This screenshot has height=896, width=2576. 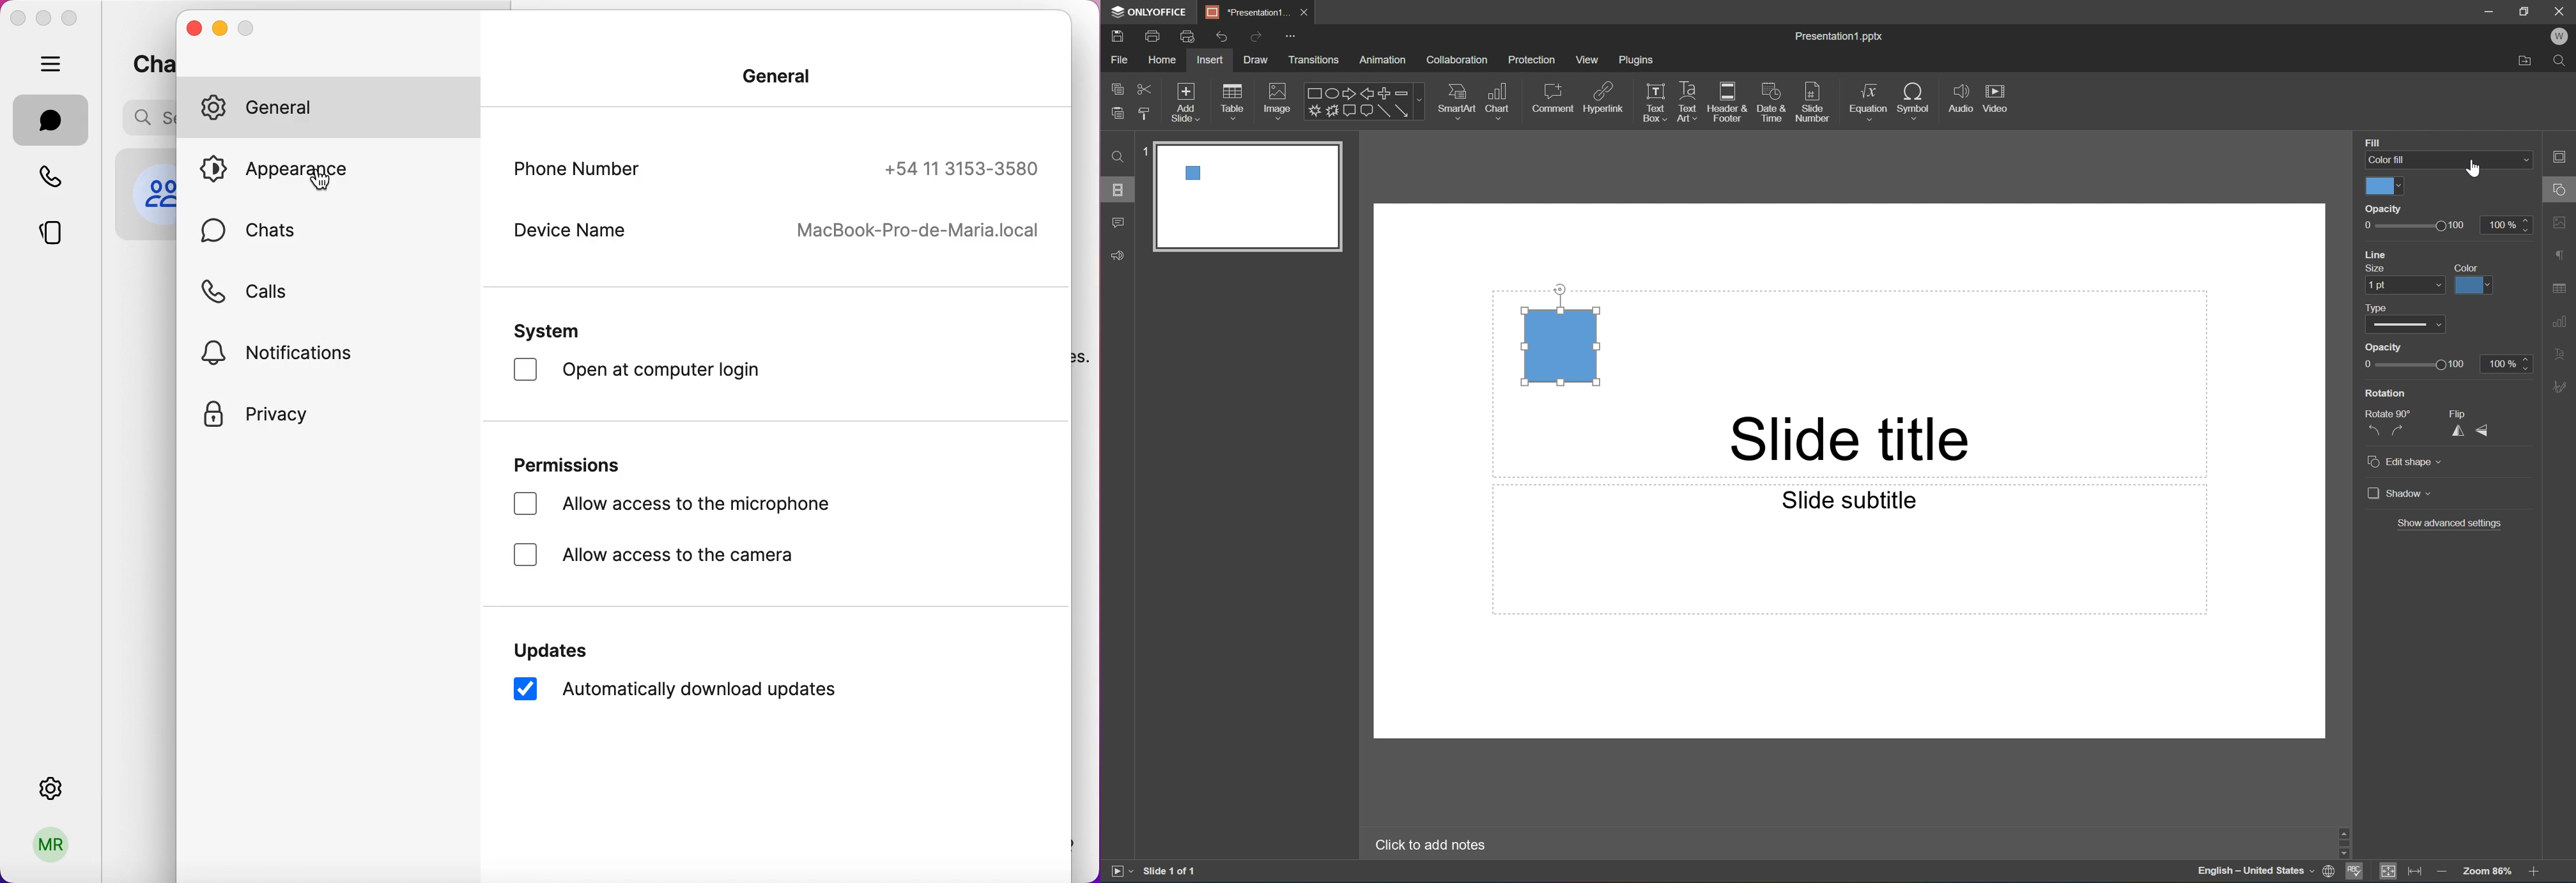 What do you see at coordinates (330, 109) in the screenshot?
I see `general` at bounding box center [330, 109].